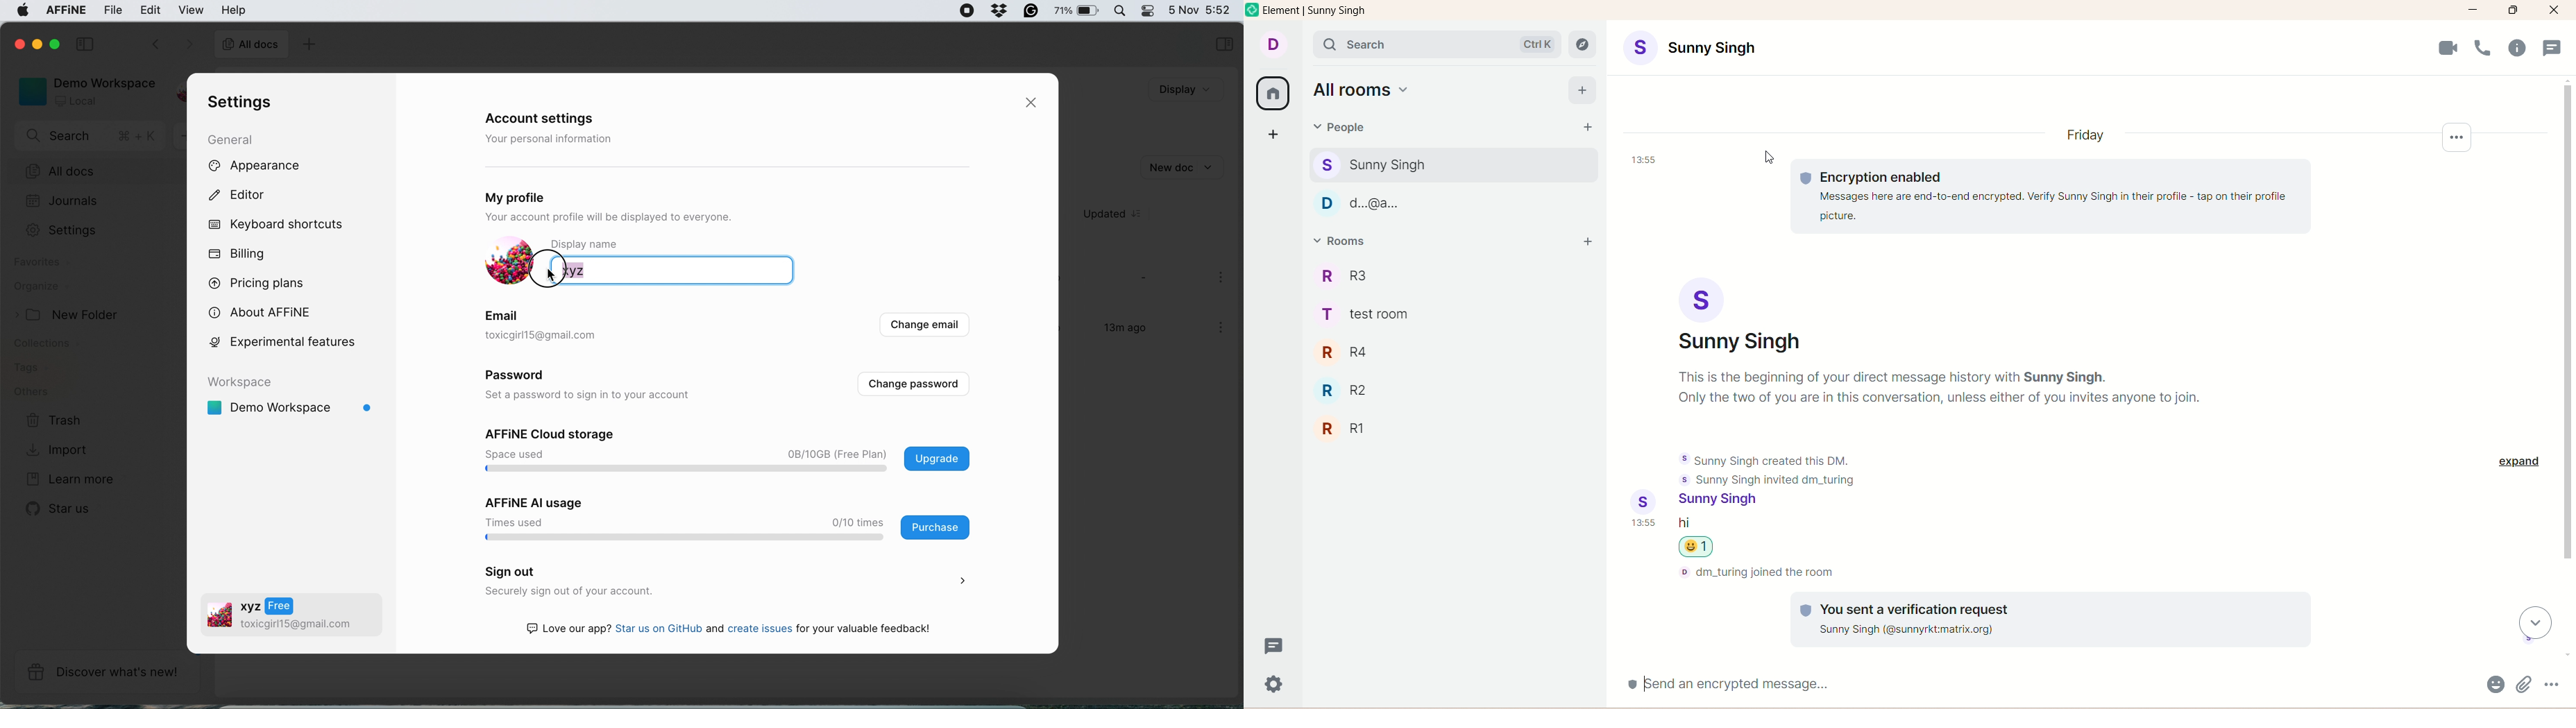 The width and height of the screenshot is (2576, 728). I want to click on edit, so click(151, 9).